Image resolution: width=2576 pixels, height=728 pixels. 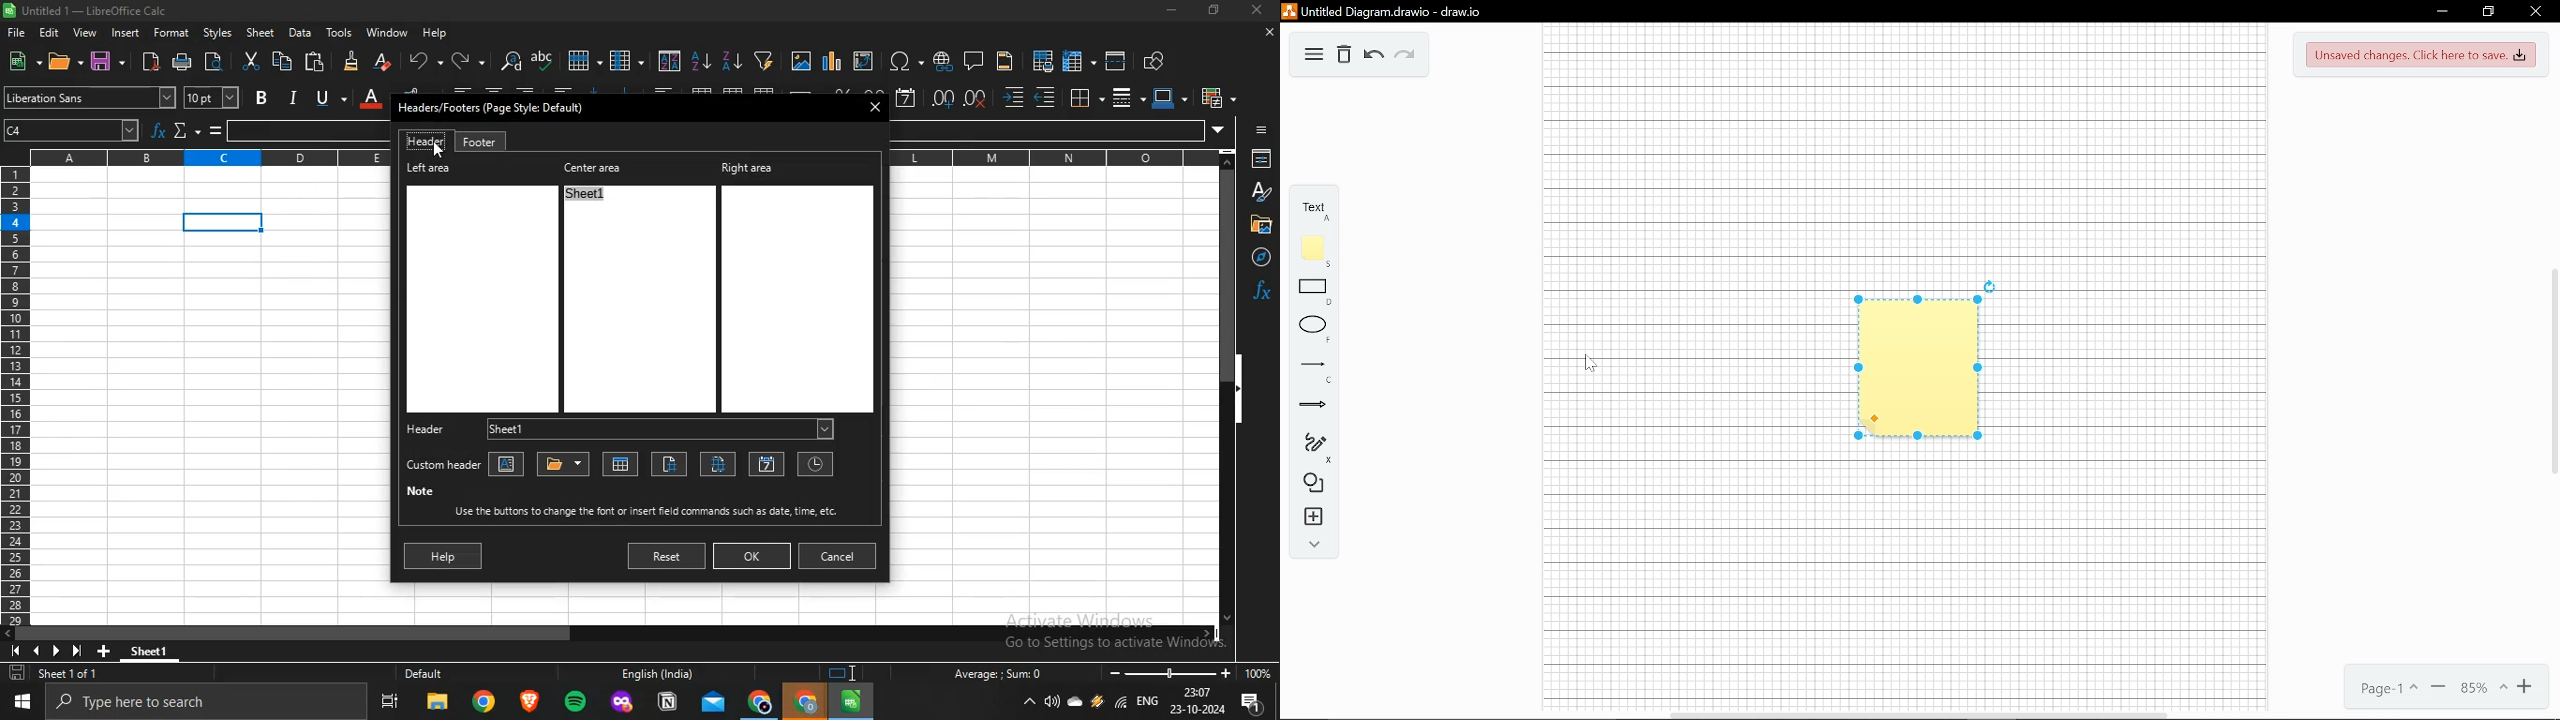 I want to click on new sheet, so click(x=108, y=649).